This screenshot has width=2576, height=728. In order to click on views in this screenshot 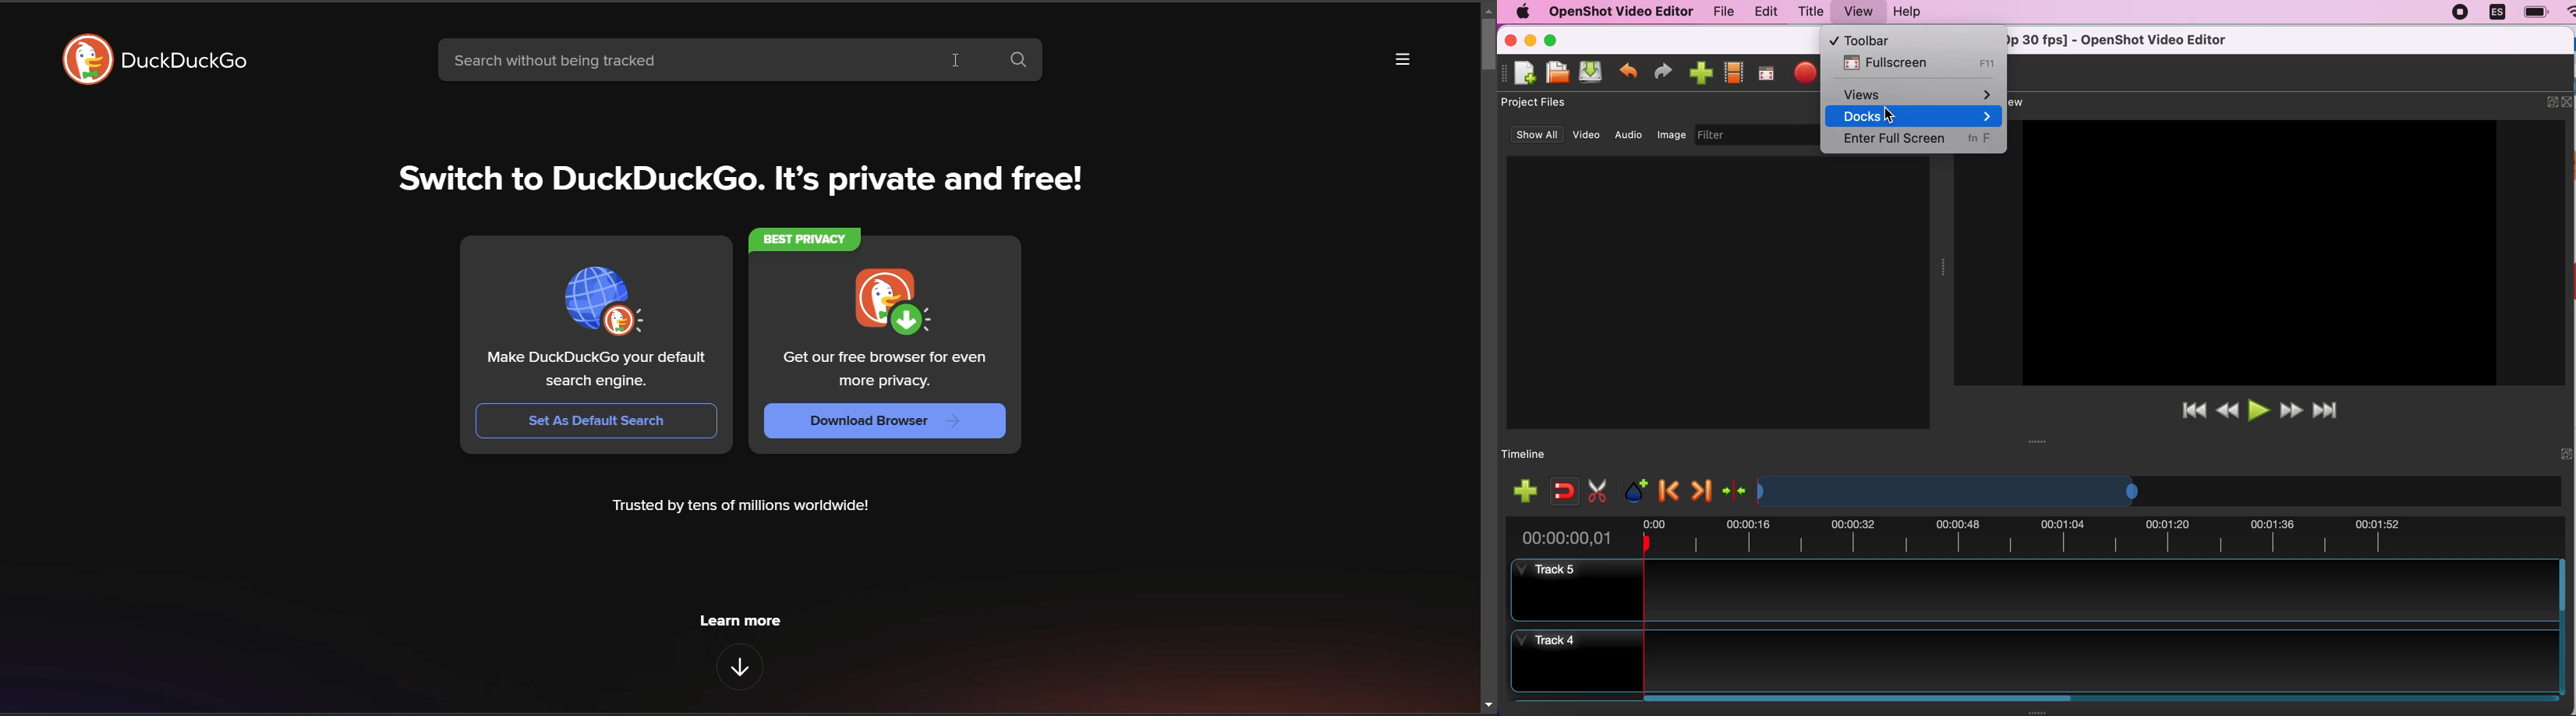, I will do `click(1919, 92)`.